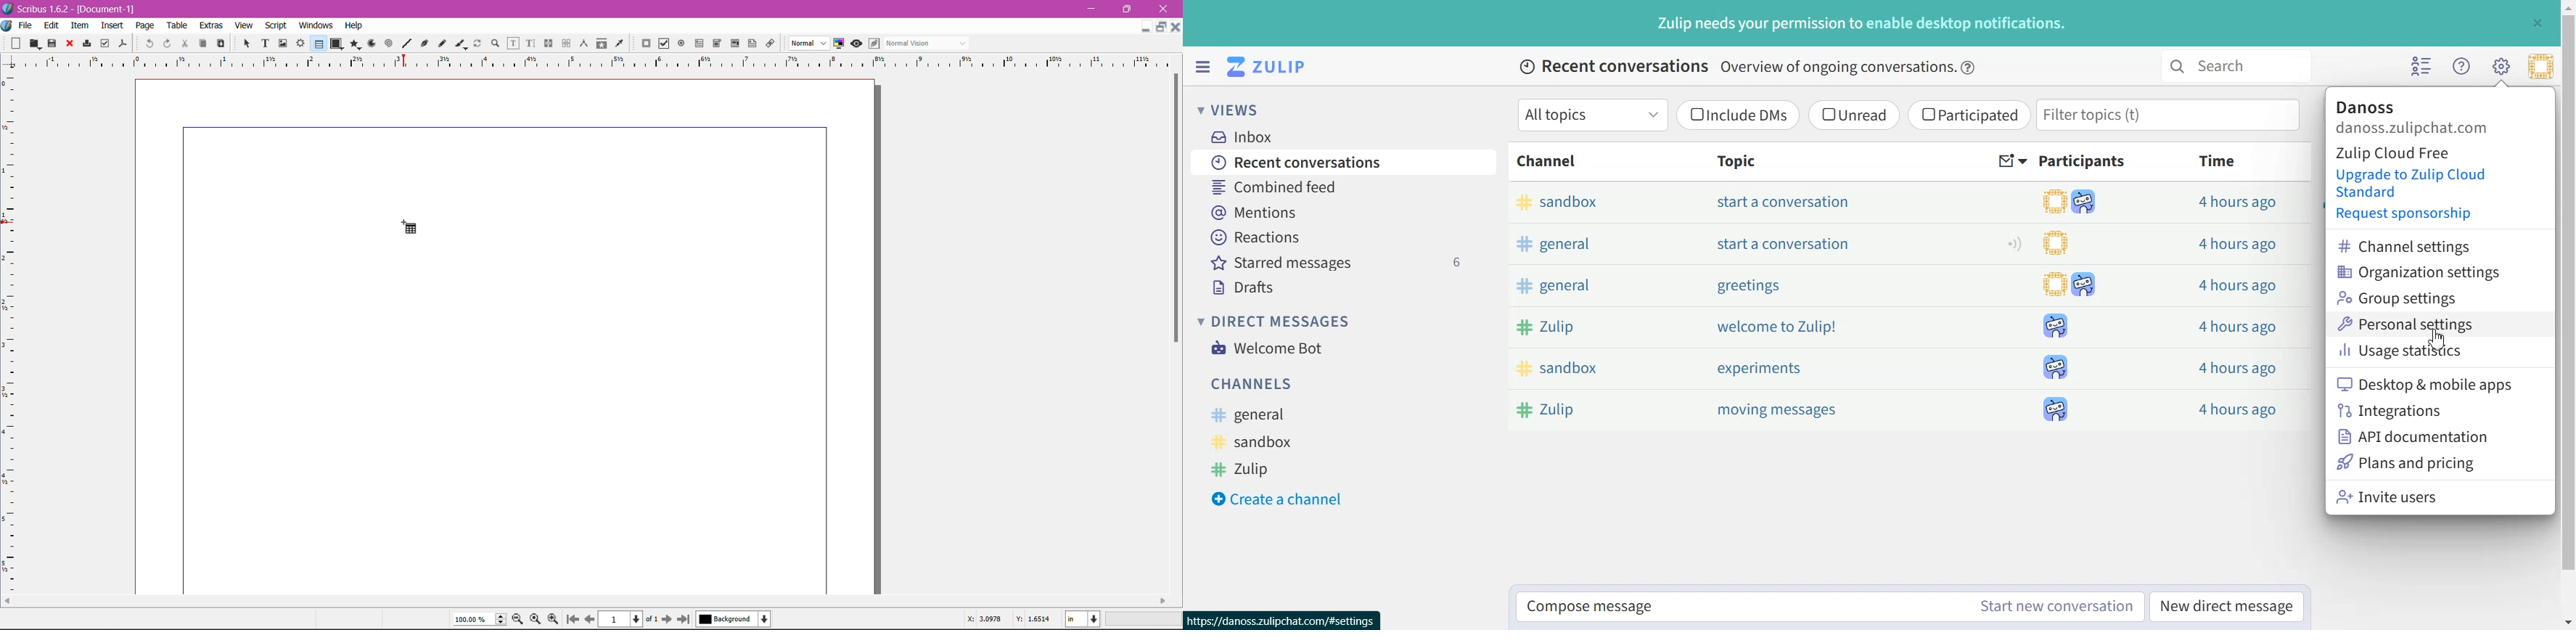 This screenshot has width=2576, height=644. I want to click on Text, so click(1738, 68).